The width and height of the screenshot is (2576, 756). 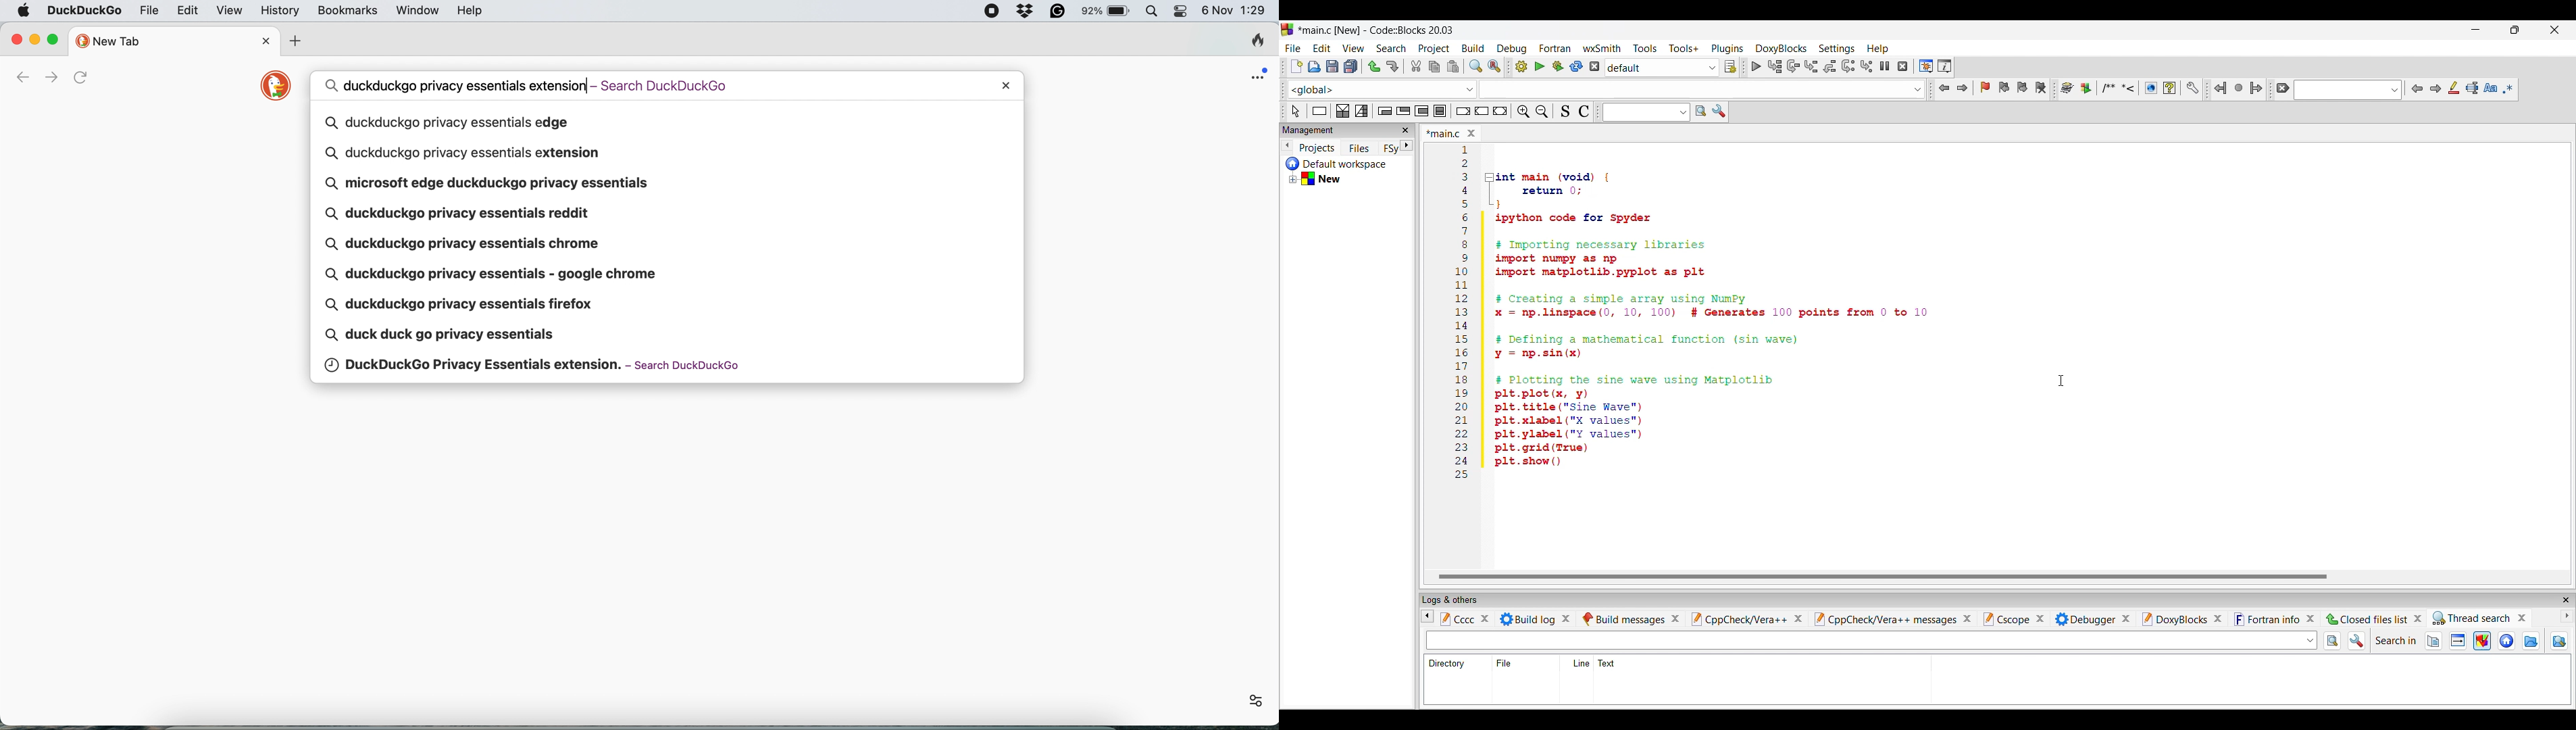 I want to click on Build menu, so click(x=1473, y=48).